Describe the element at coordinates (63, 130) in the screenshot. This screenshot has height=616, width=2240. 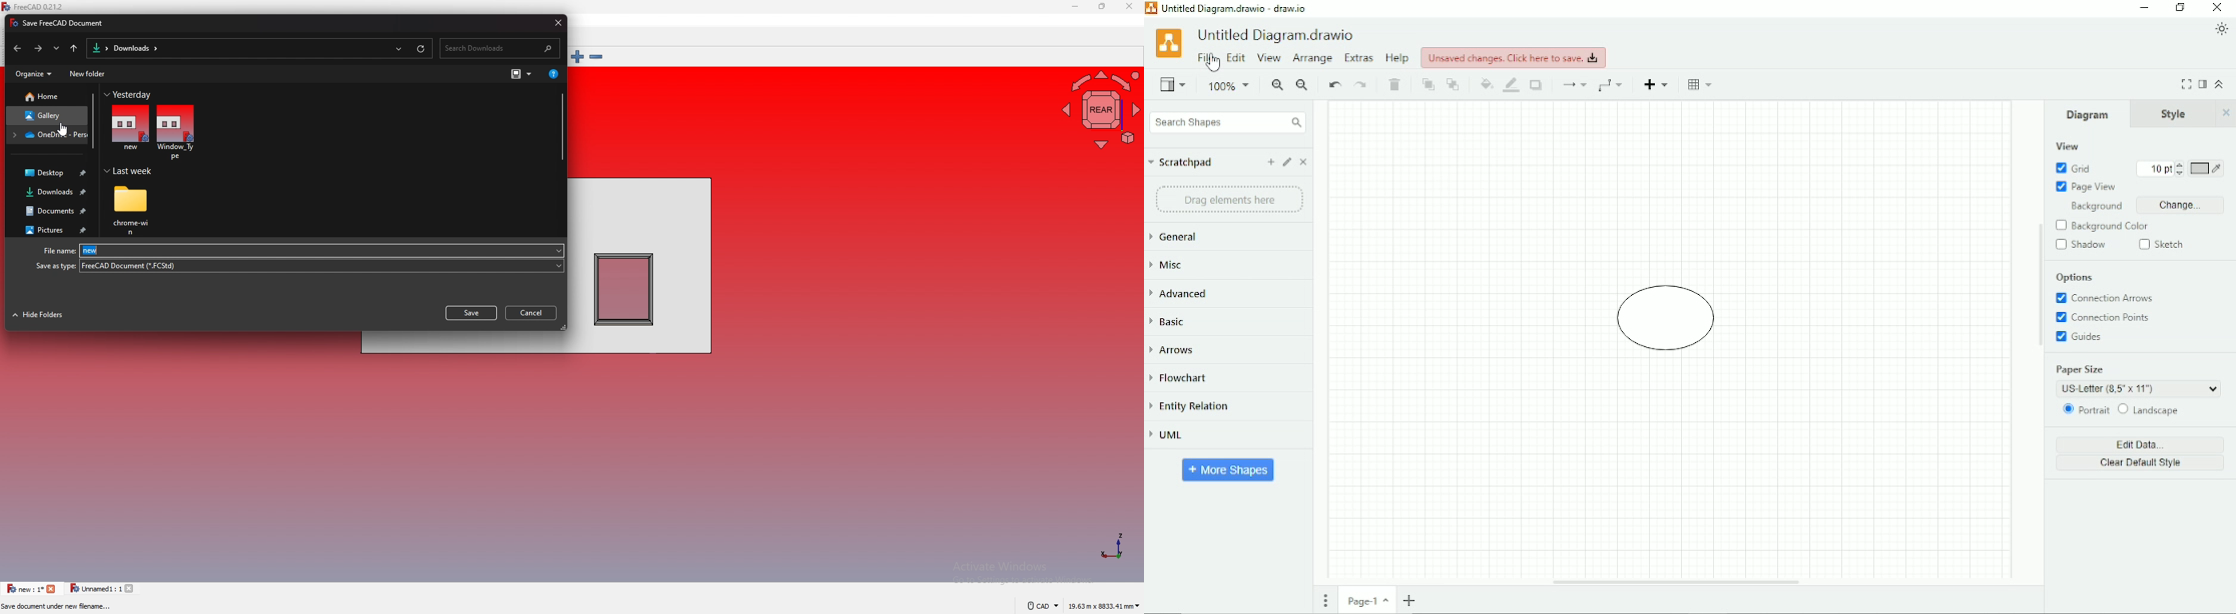
I see `cursor` at that location.